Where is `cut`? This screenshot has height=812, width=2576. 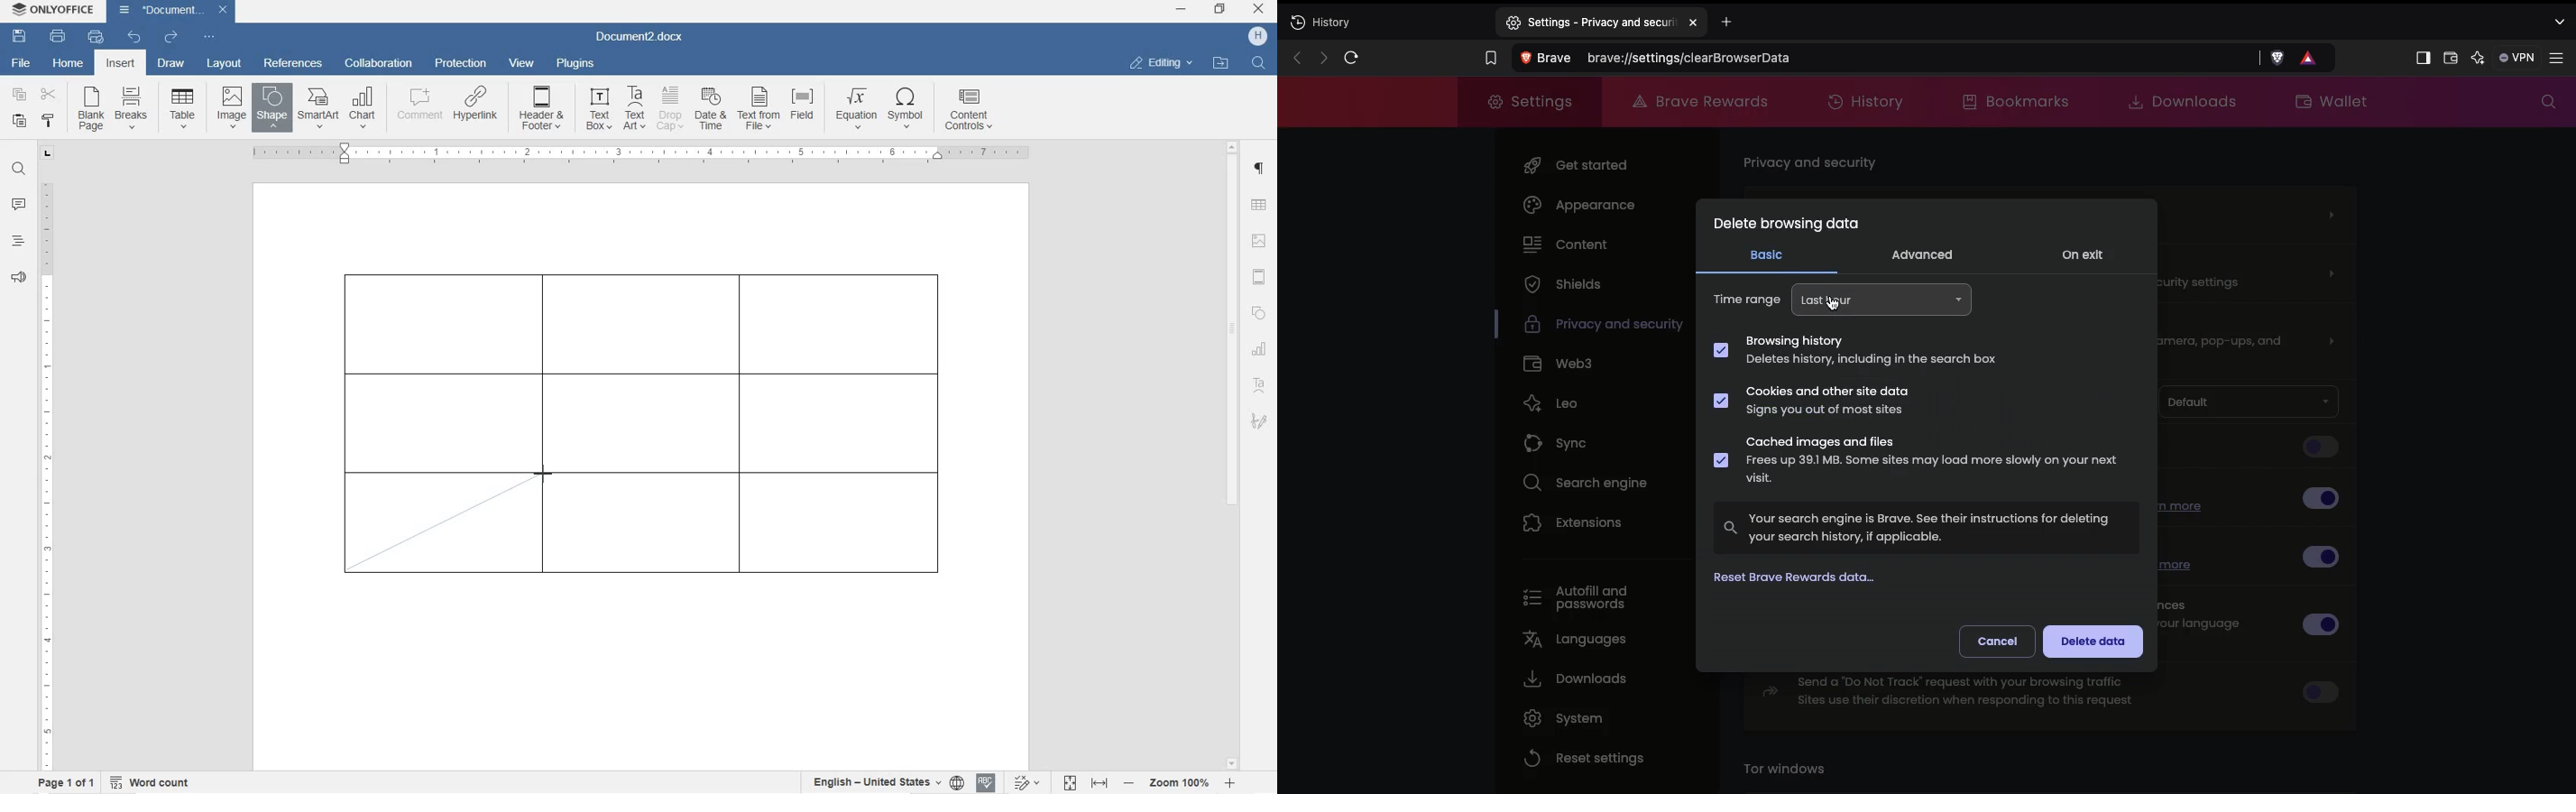
cut is located at coordinates (48, 95).